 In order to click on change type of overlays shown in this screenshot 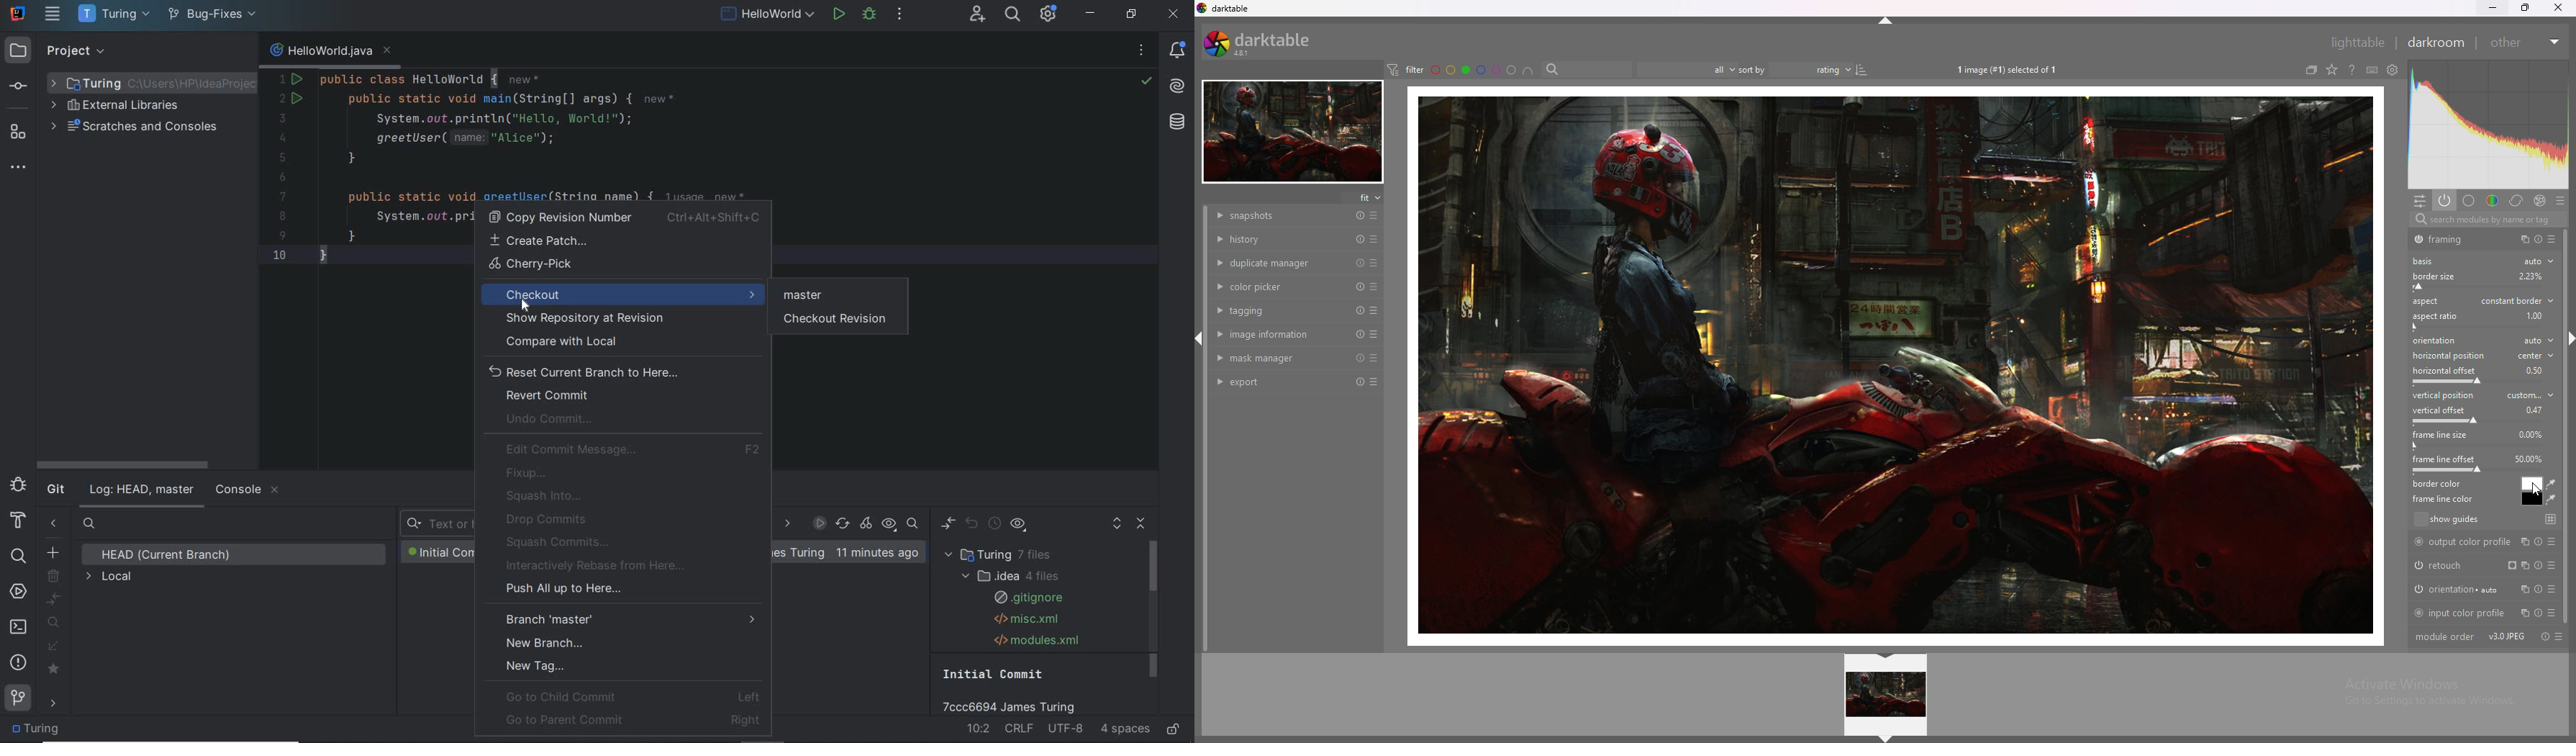, I will do `click(2331, 70)`.